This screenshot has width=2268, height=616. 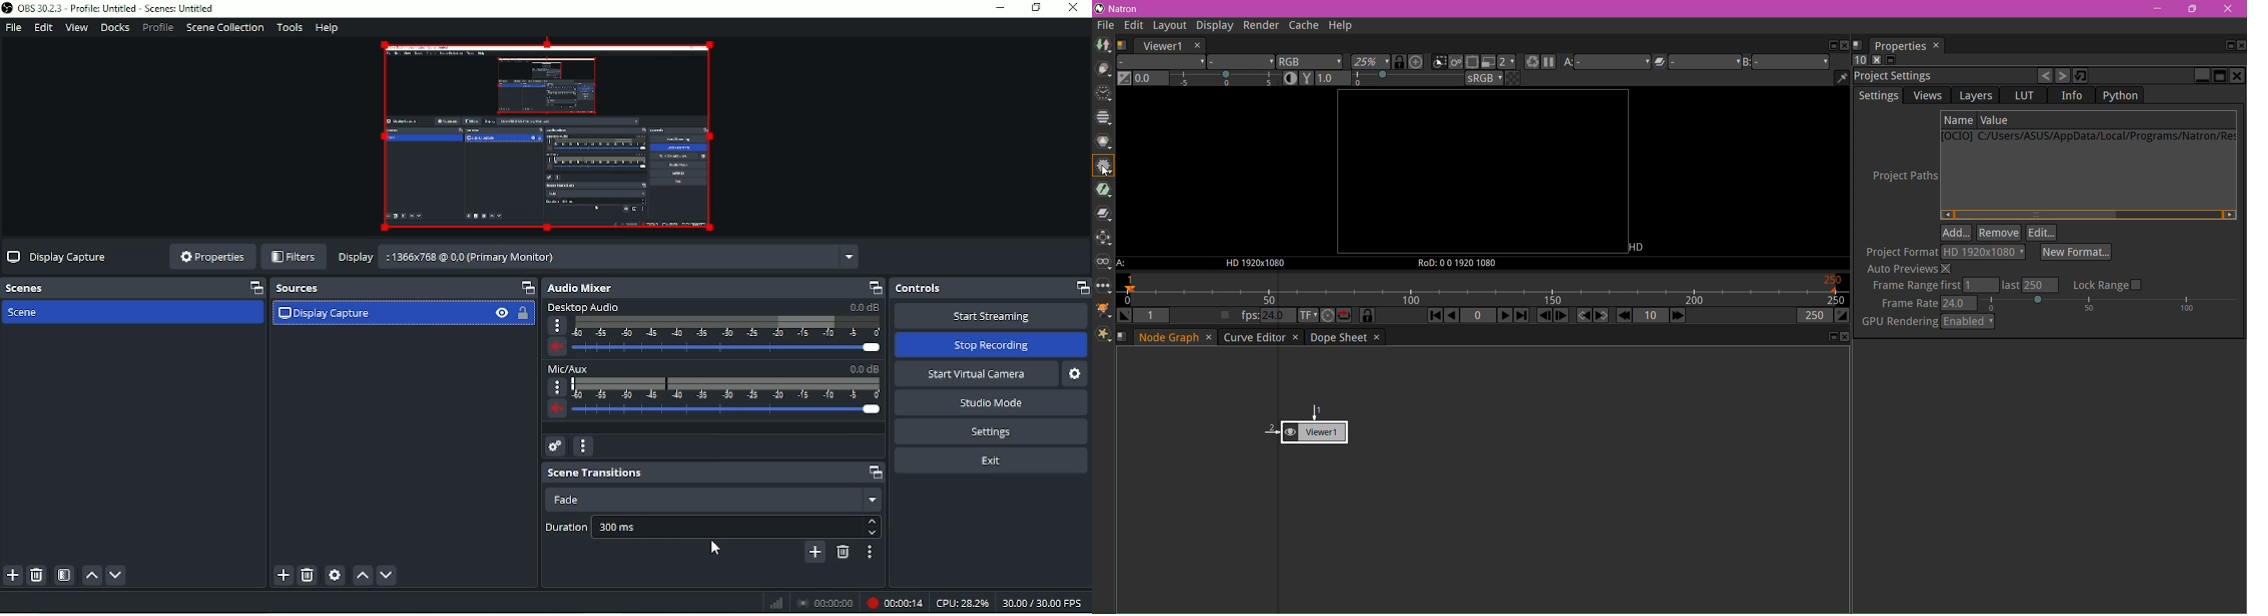 I want to click on Exit, so click(x=990, y=461).